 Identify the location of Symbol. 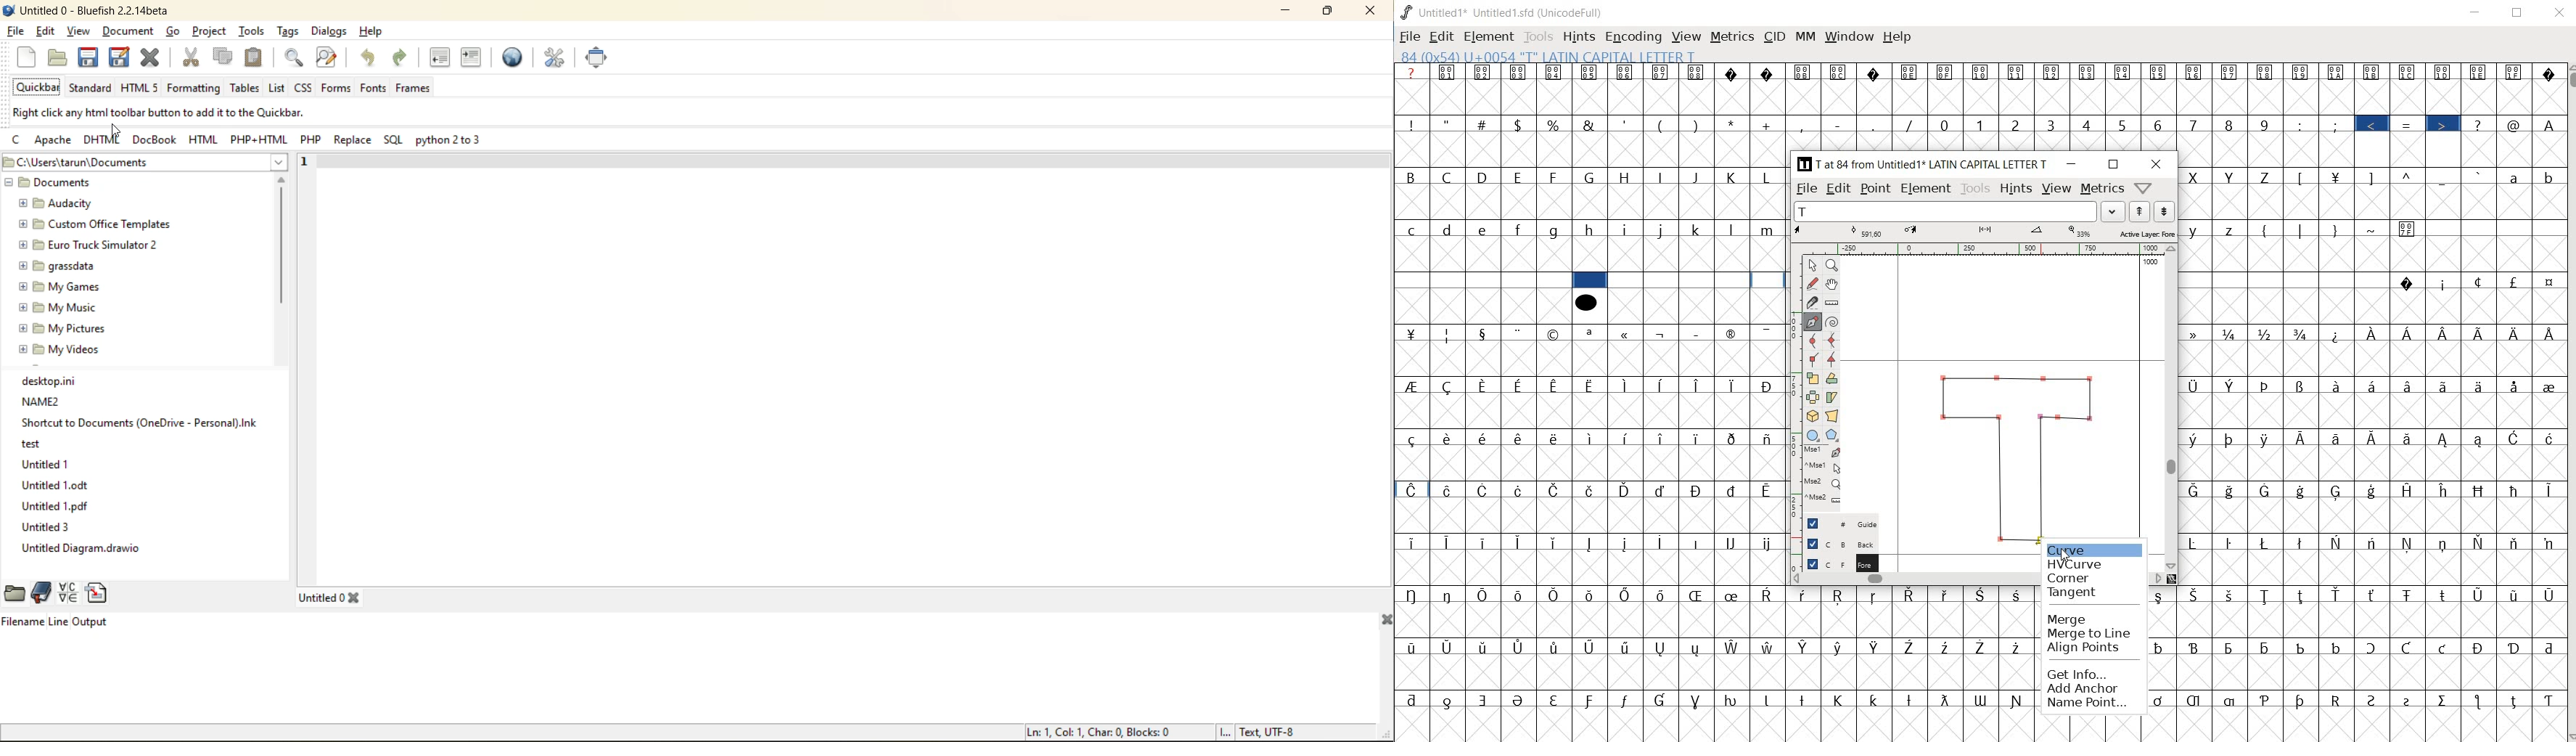
(2408, 437).